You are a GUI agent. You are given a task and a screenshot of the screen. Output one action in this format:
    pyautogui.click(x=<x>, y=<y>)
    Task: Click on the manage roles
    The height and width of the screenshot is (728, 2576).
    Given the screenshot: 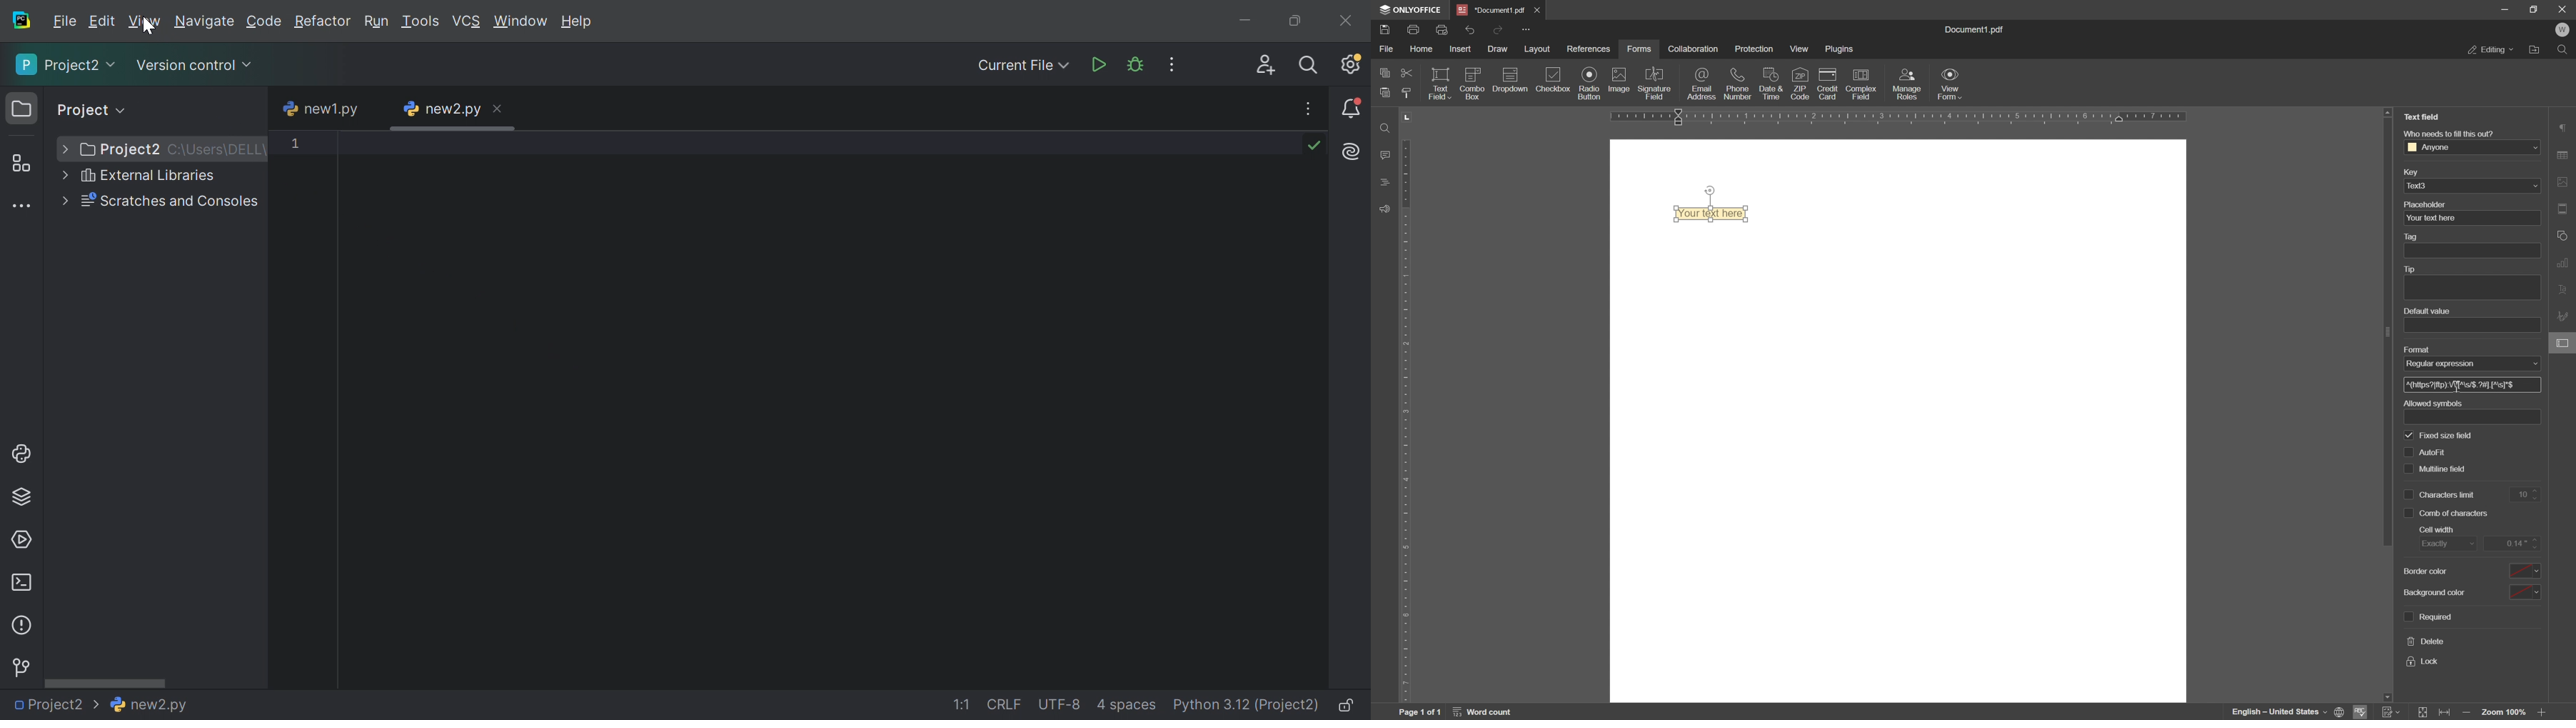 What is the action you would take?
    pyautogui.click(x=1909, y=83)
    